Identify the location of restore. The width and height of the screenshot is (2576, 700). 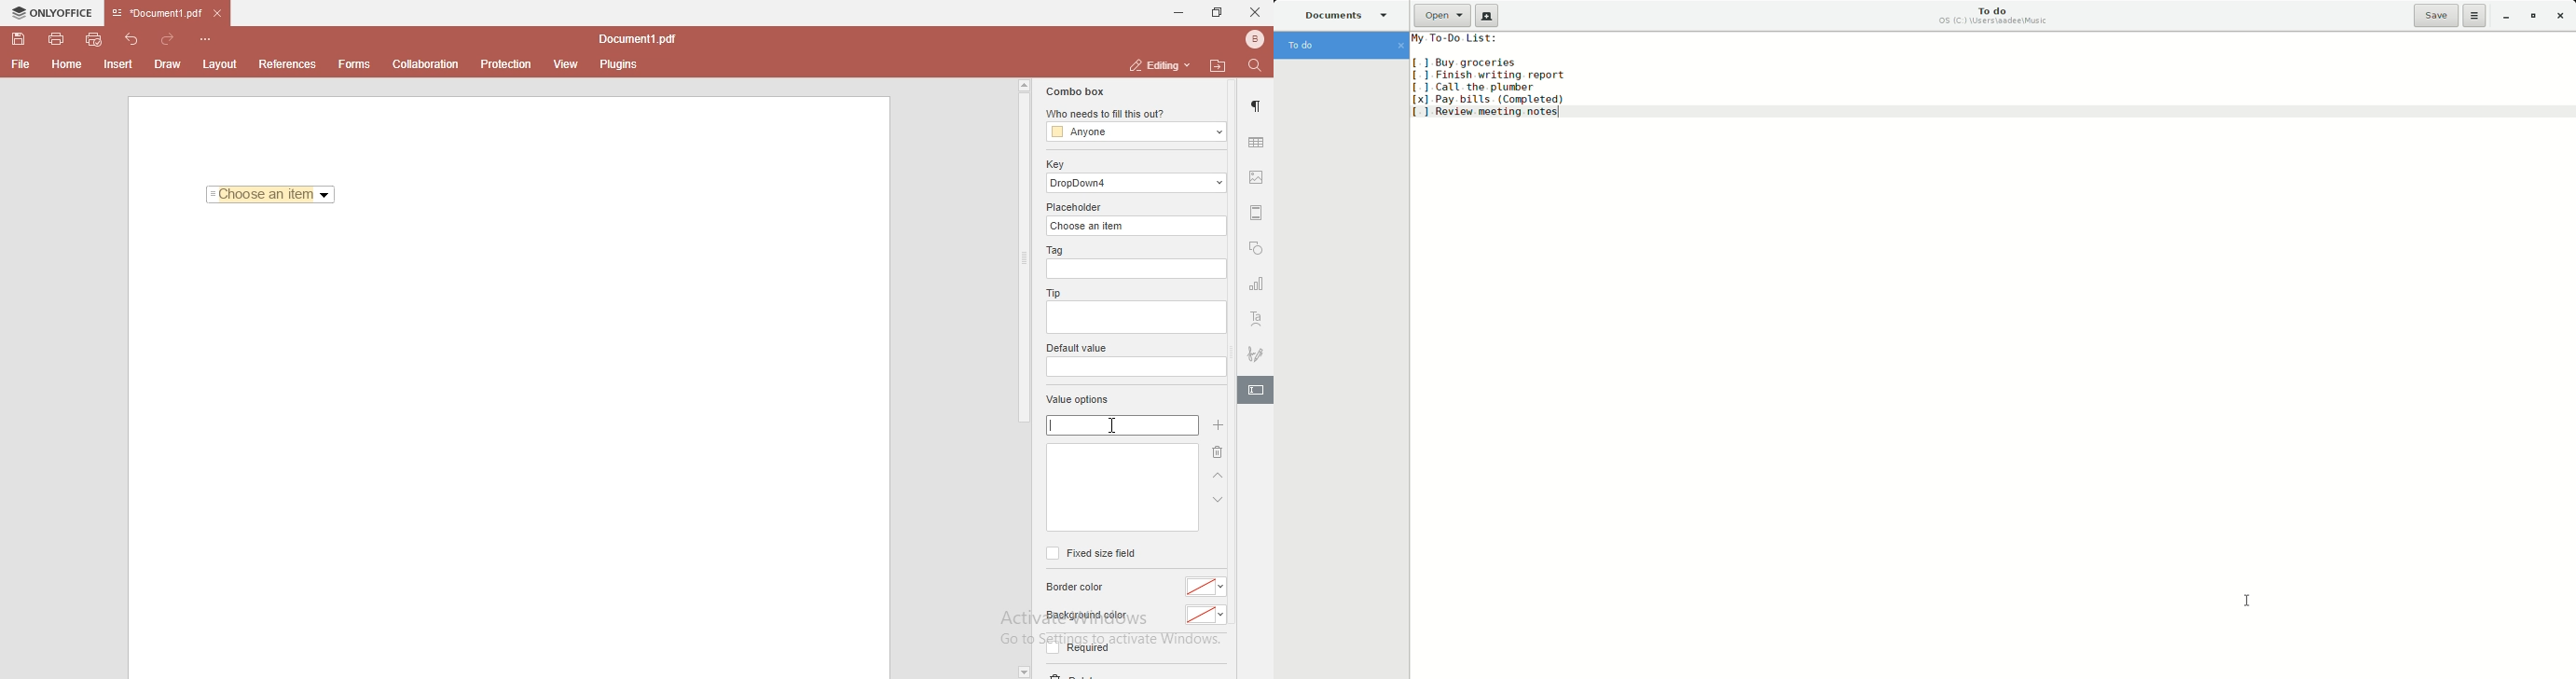
(1216, 13).